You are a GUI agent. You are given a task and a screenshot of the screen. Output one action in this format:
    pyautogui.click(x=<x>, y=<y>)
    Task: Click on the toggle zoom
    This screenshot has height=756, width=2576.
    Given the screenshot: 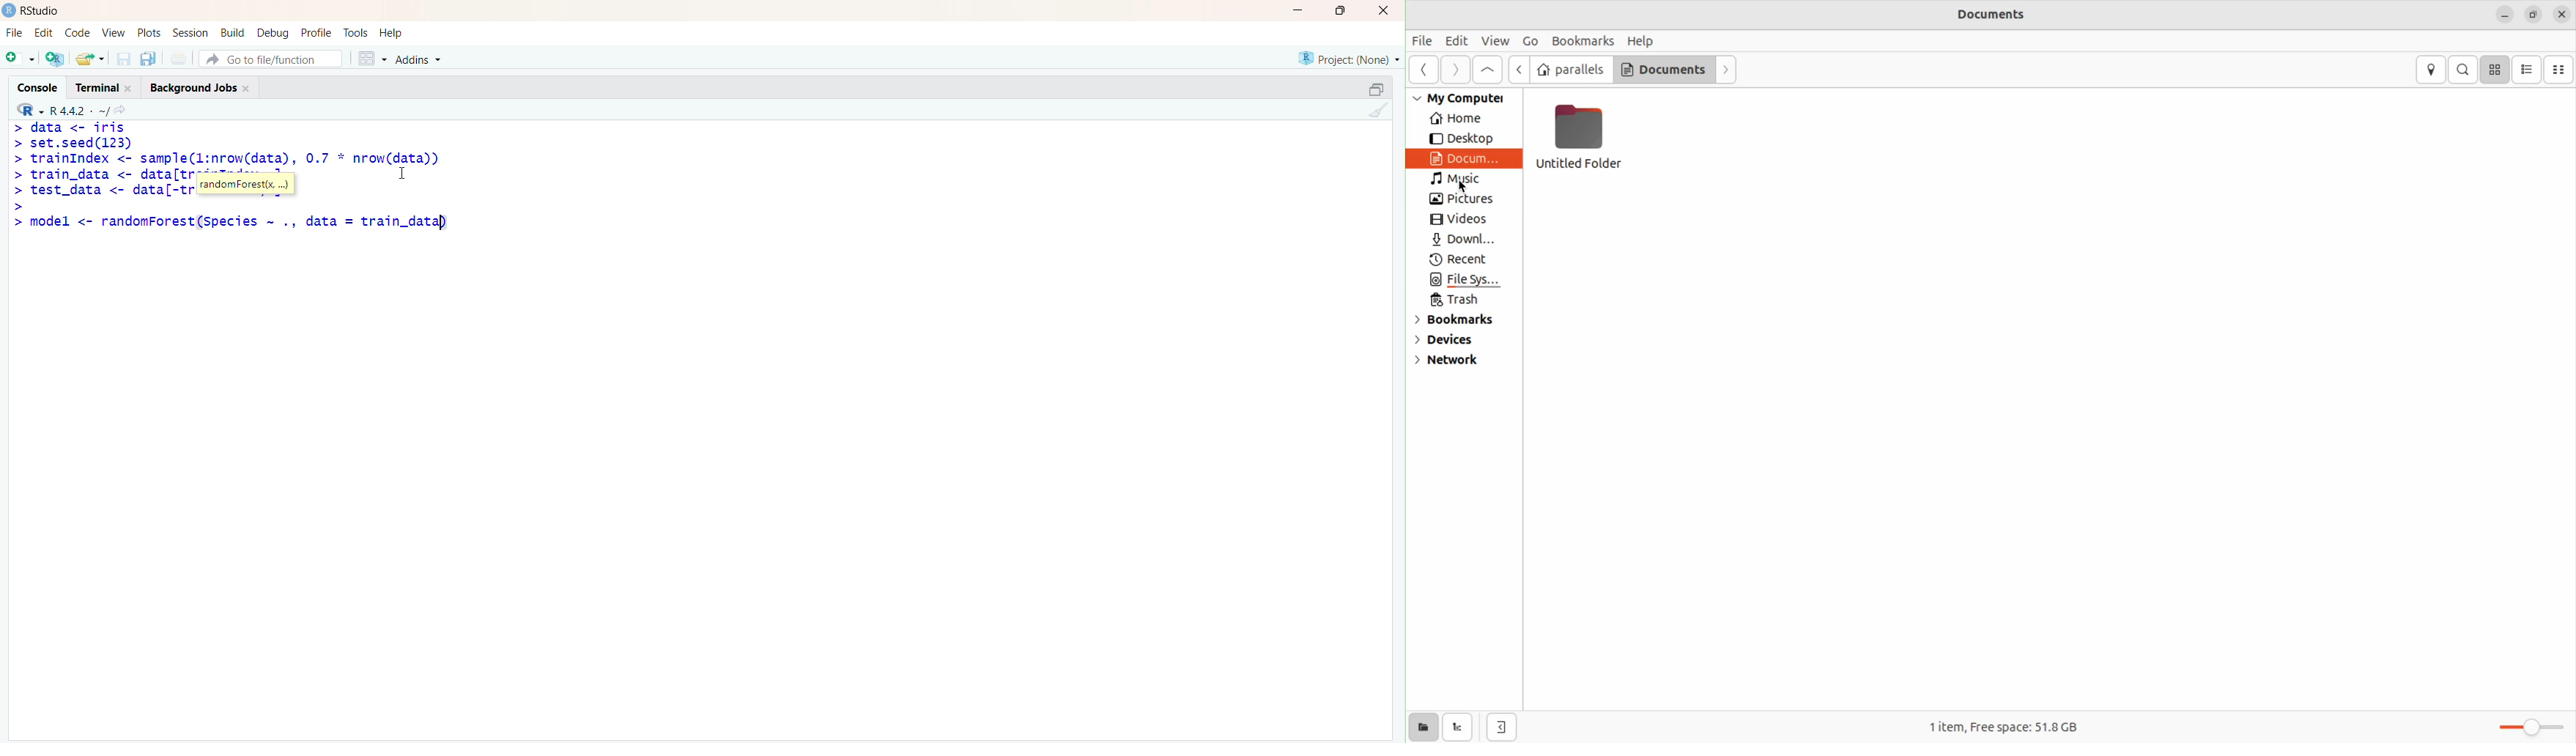 What is the action you would take?
    pyautogui.click(x=2533, y=723)
    